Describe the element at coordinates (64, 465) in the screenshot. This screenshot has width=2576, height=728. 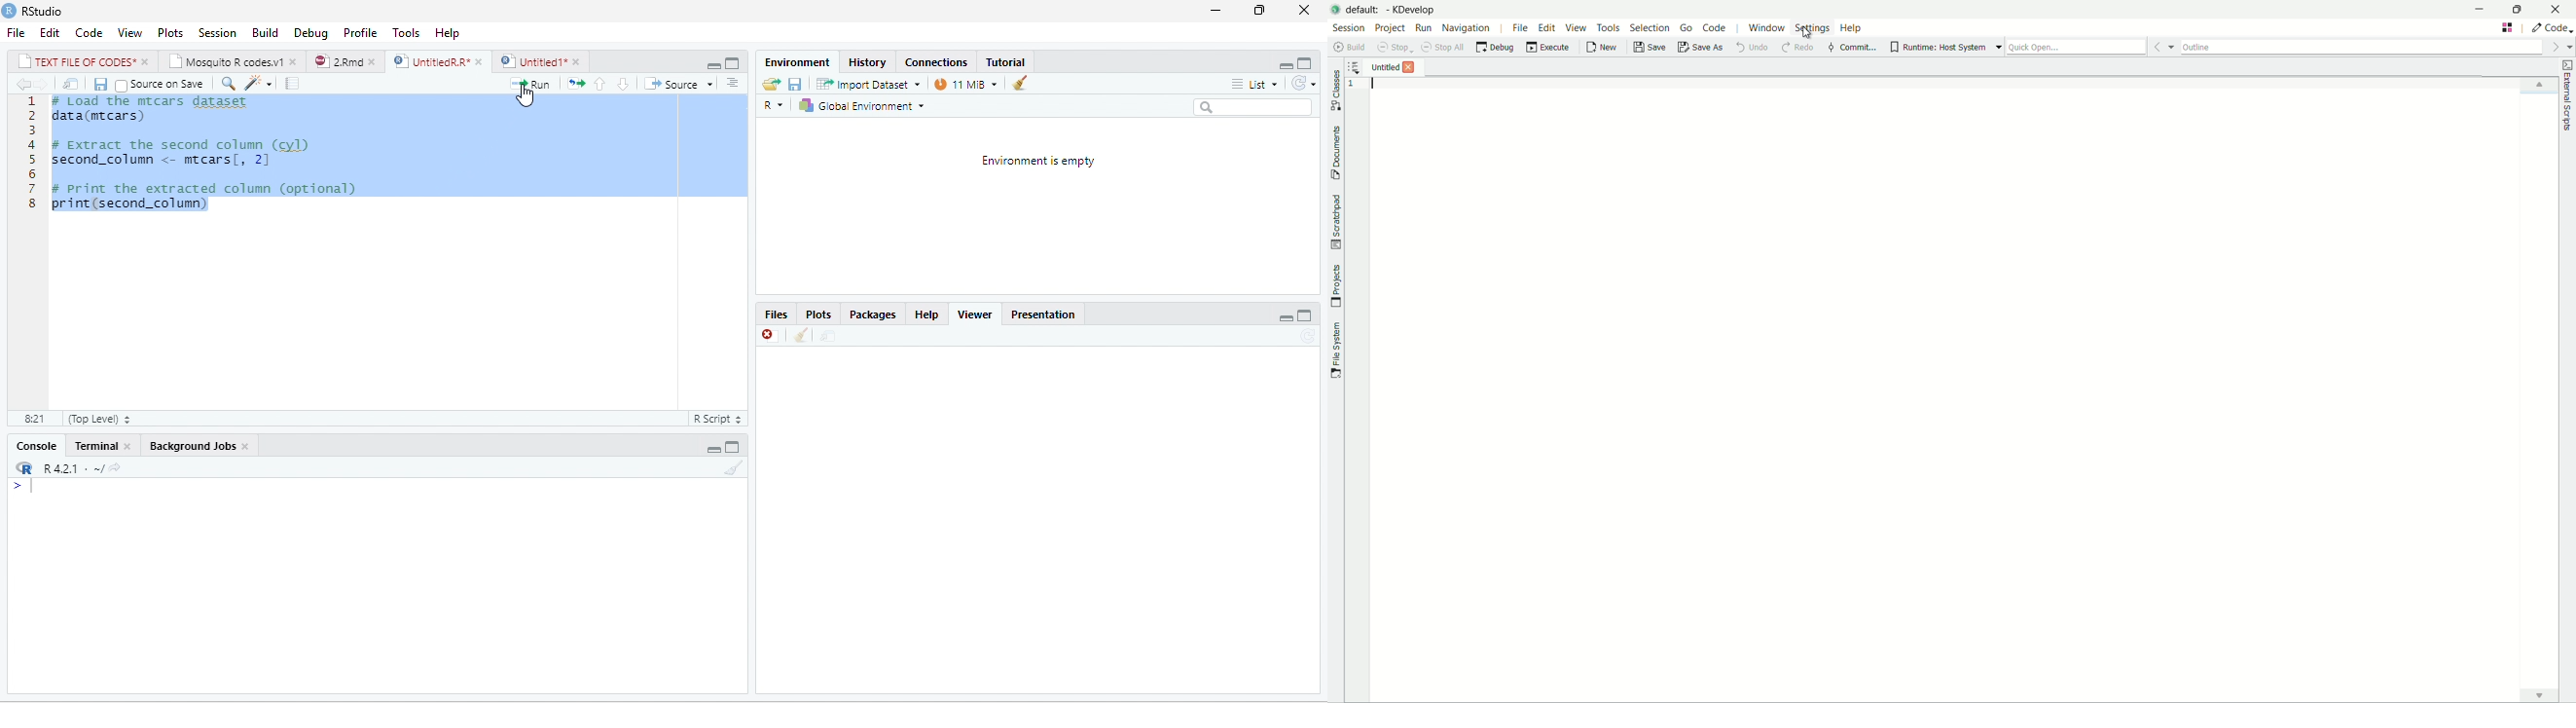
I see ` R421 « ~` at that location.